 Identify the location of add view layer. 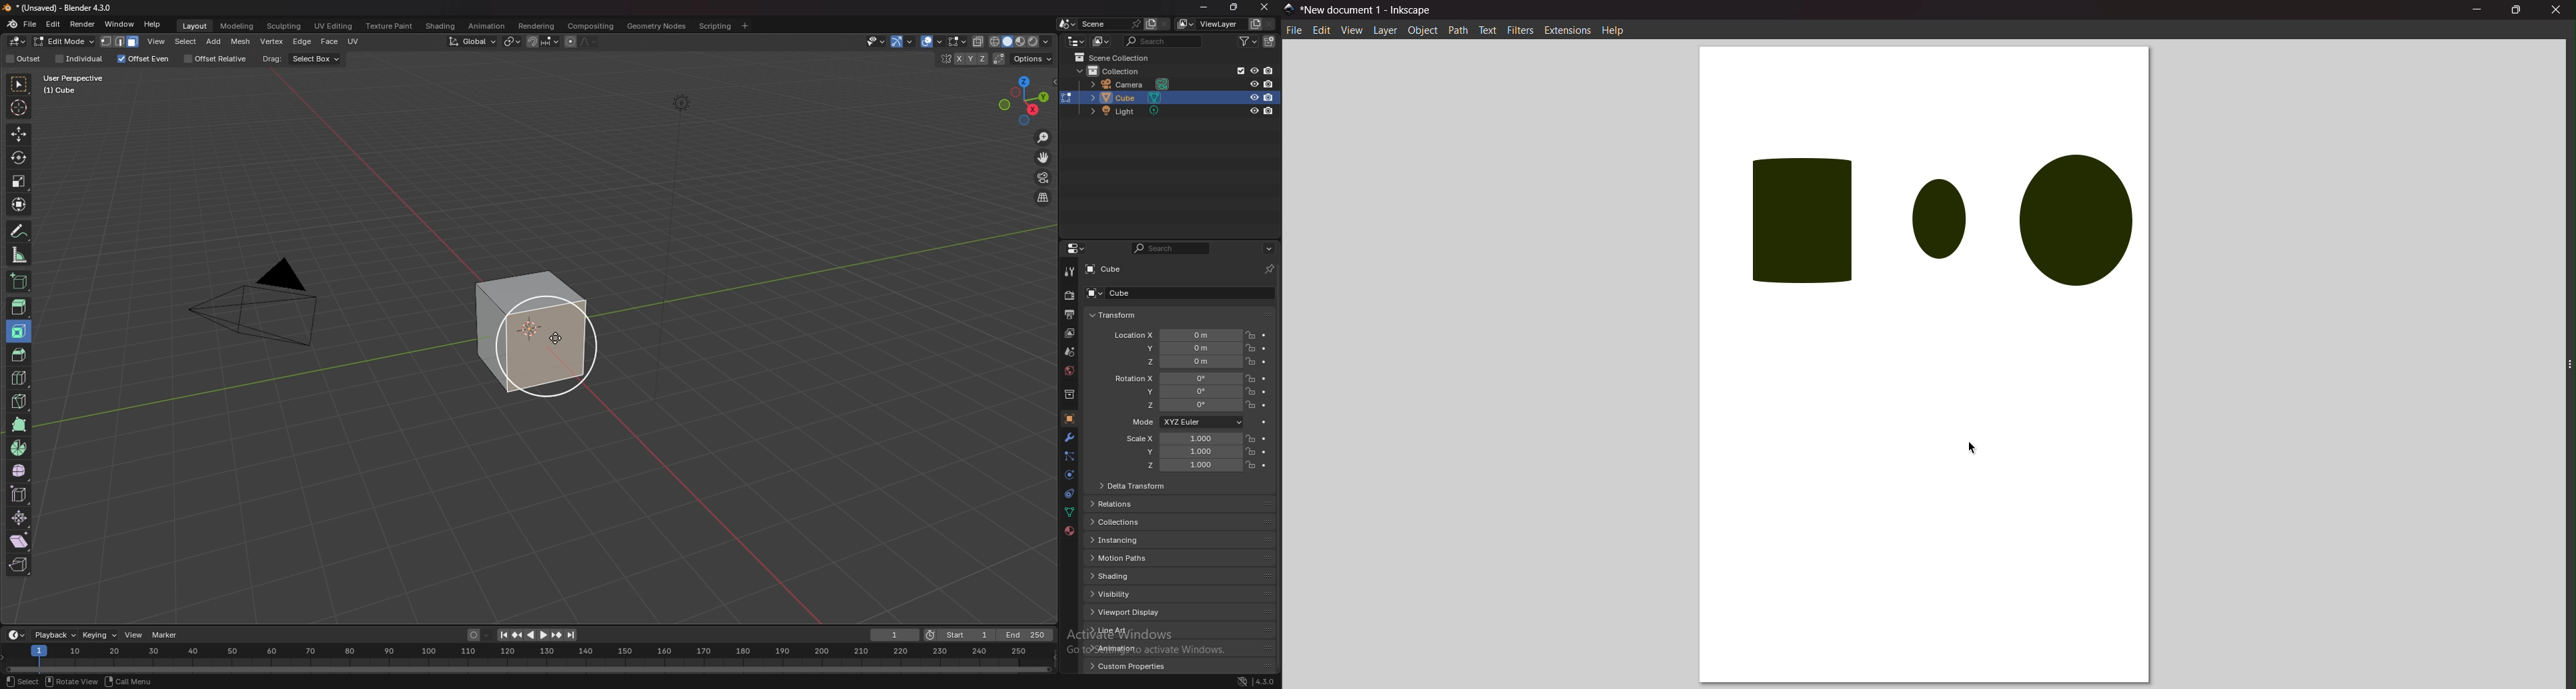
(1255, 23).